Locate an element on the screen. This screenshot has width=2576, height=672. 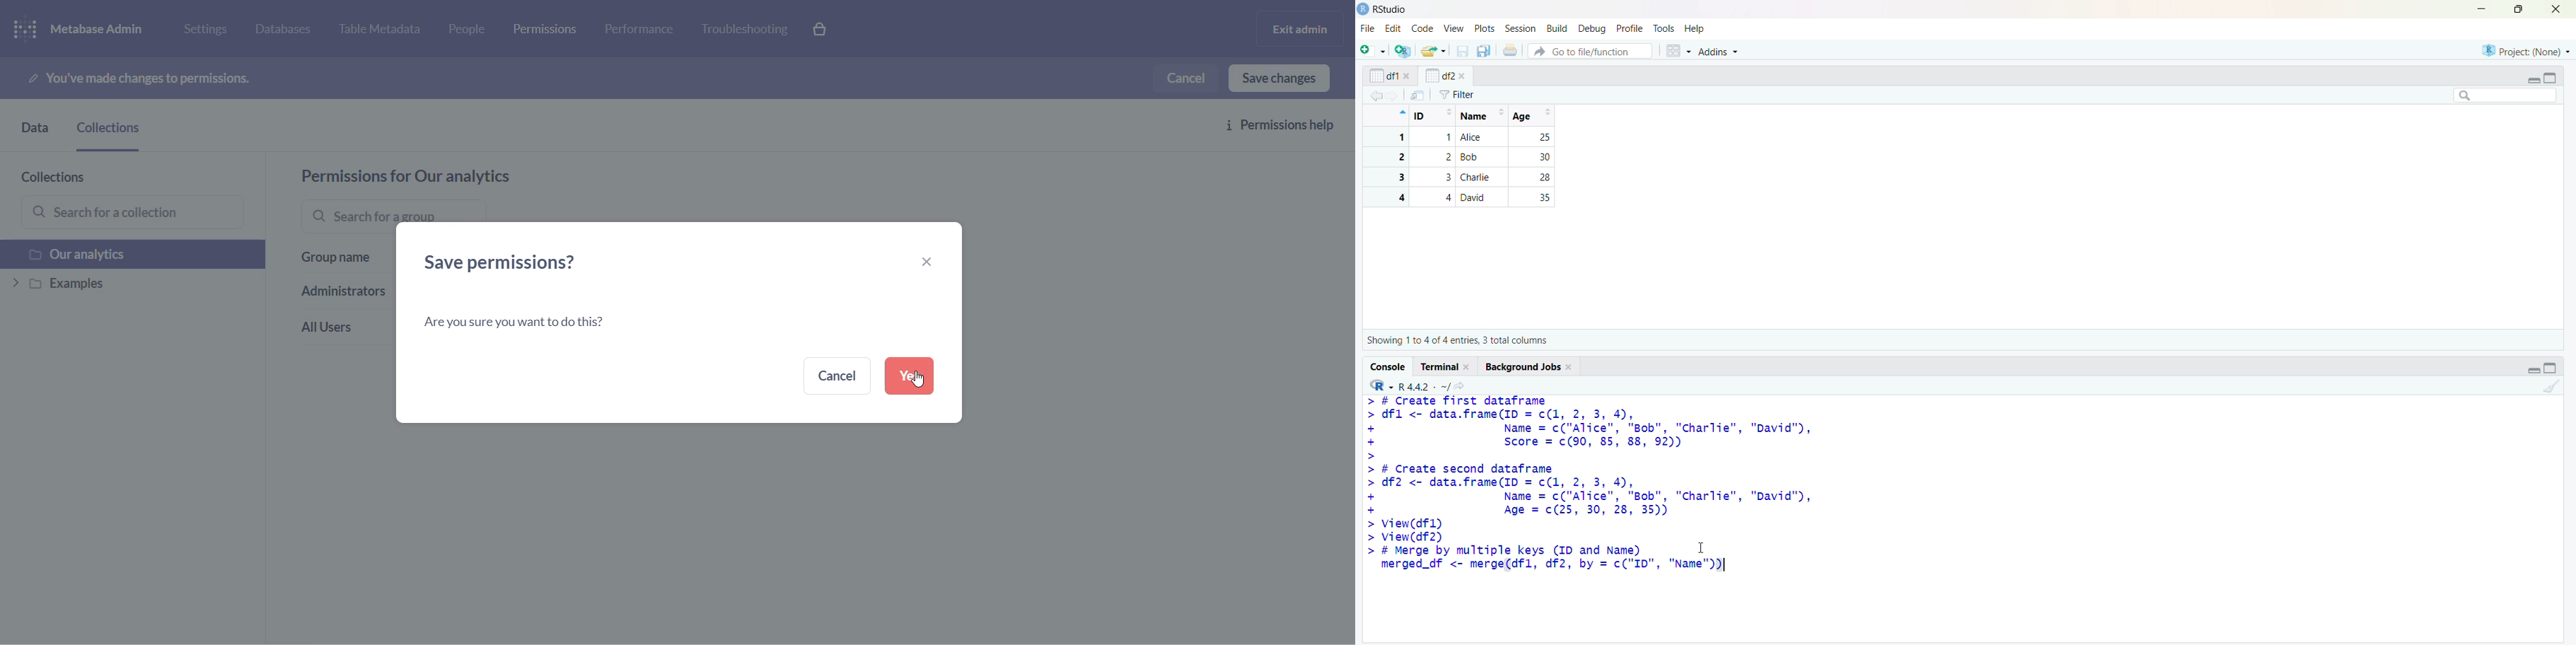
searchbox is located at coordinates (2507, 95).